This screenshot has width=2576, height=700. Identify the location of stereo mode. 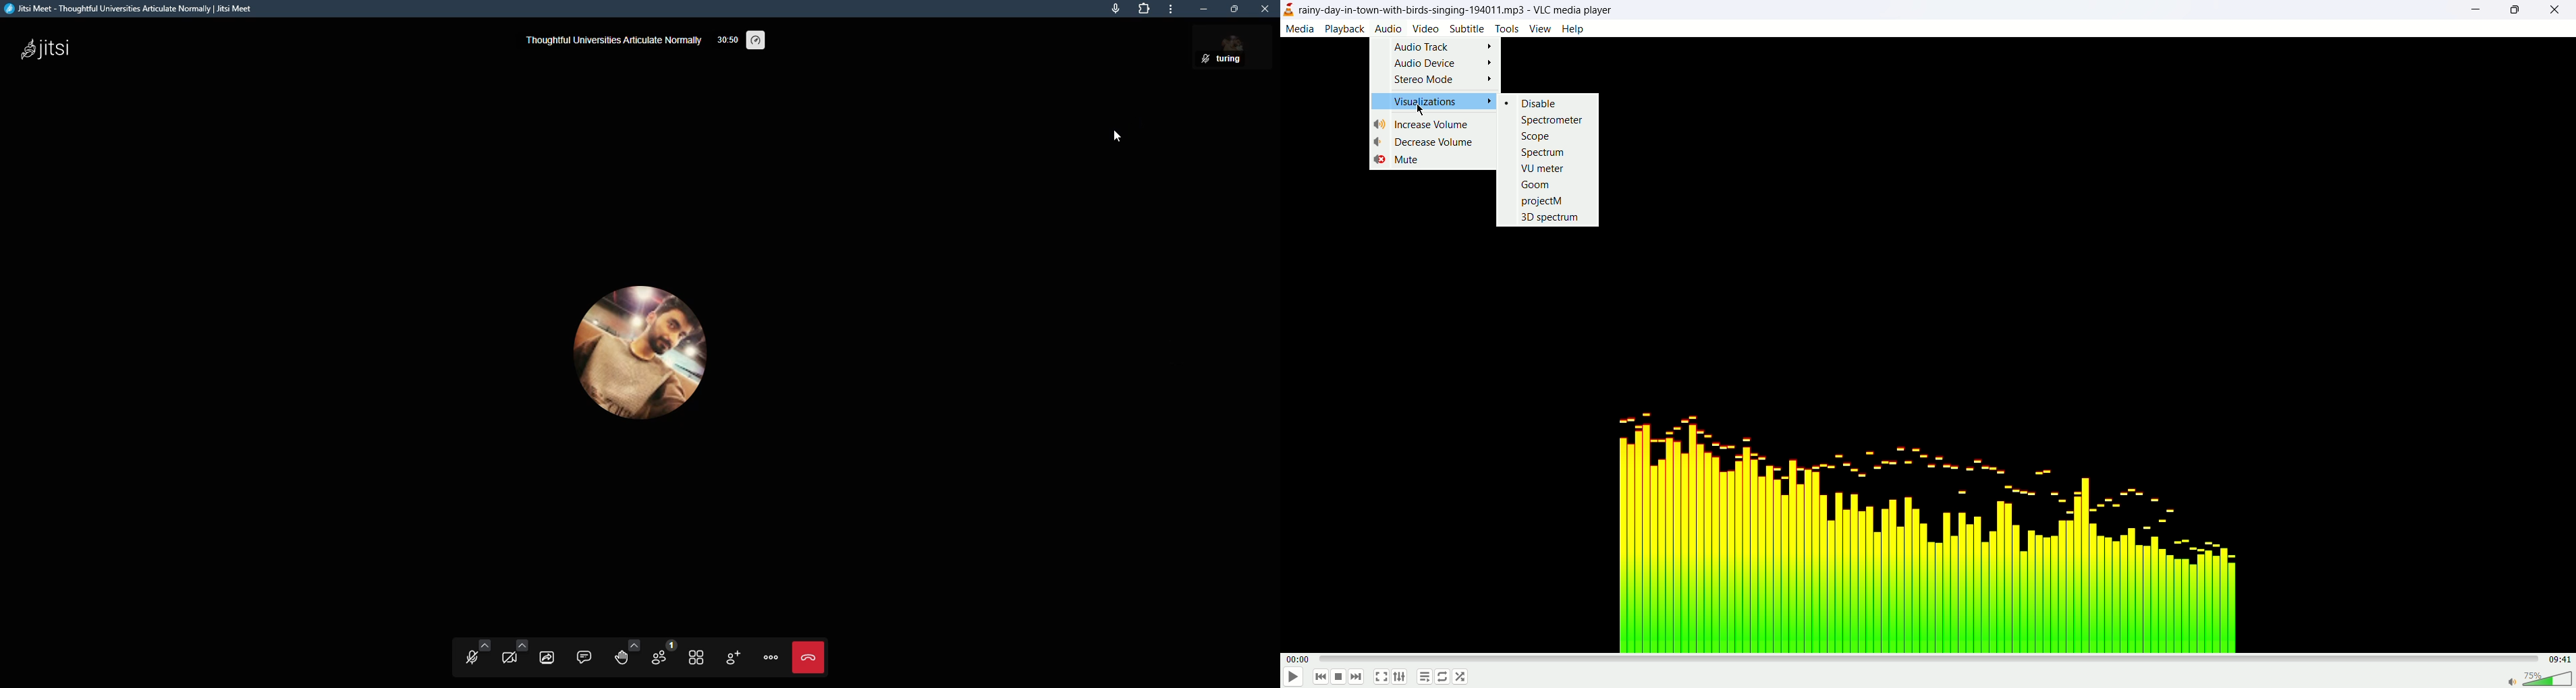
(1440, 80).